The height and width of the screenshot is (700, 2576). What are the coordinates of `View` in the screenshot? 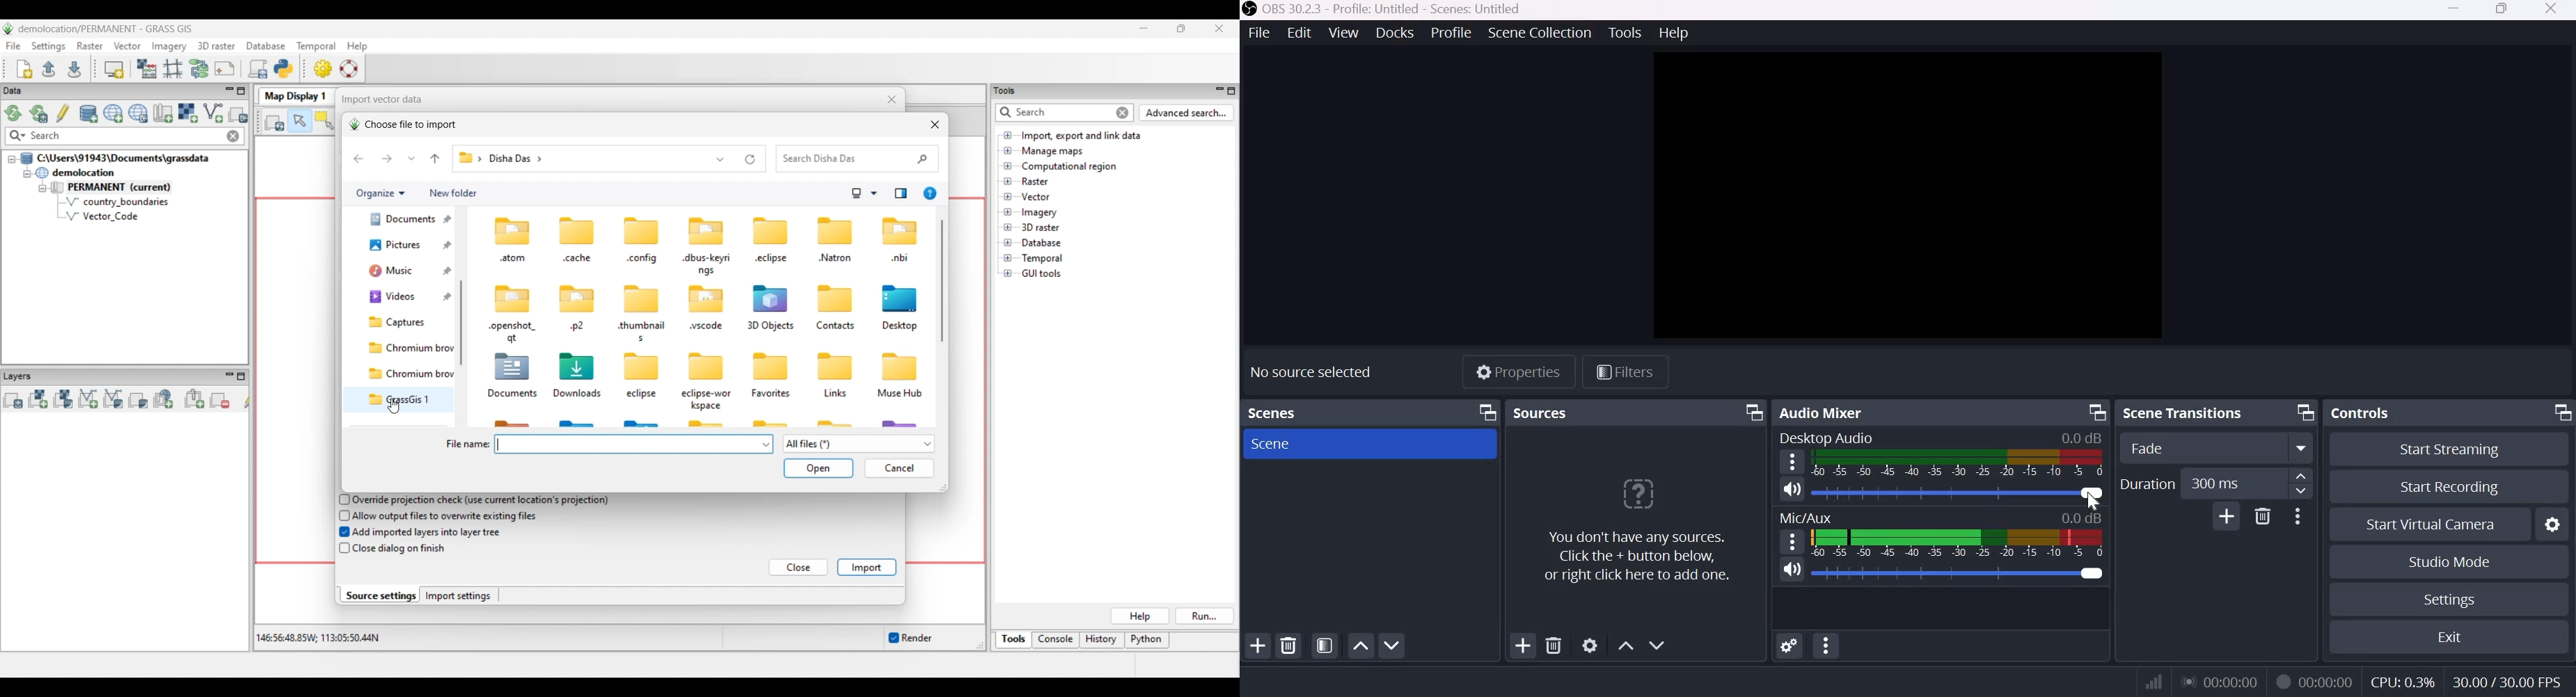 It's located at (1343, 33).